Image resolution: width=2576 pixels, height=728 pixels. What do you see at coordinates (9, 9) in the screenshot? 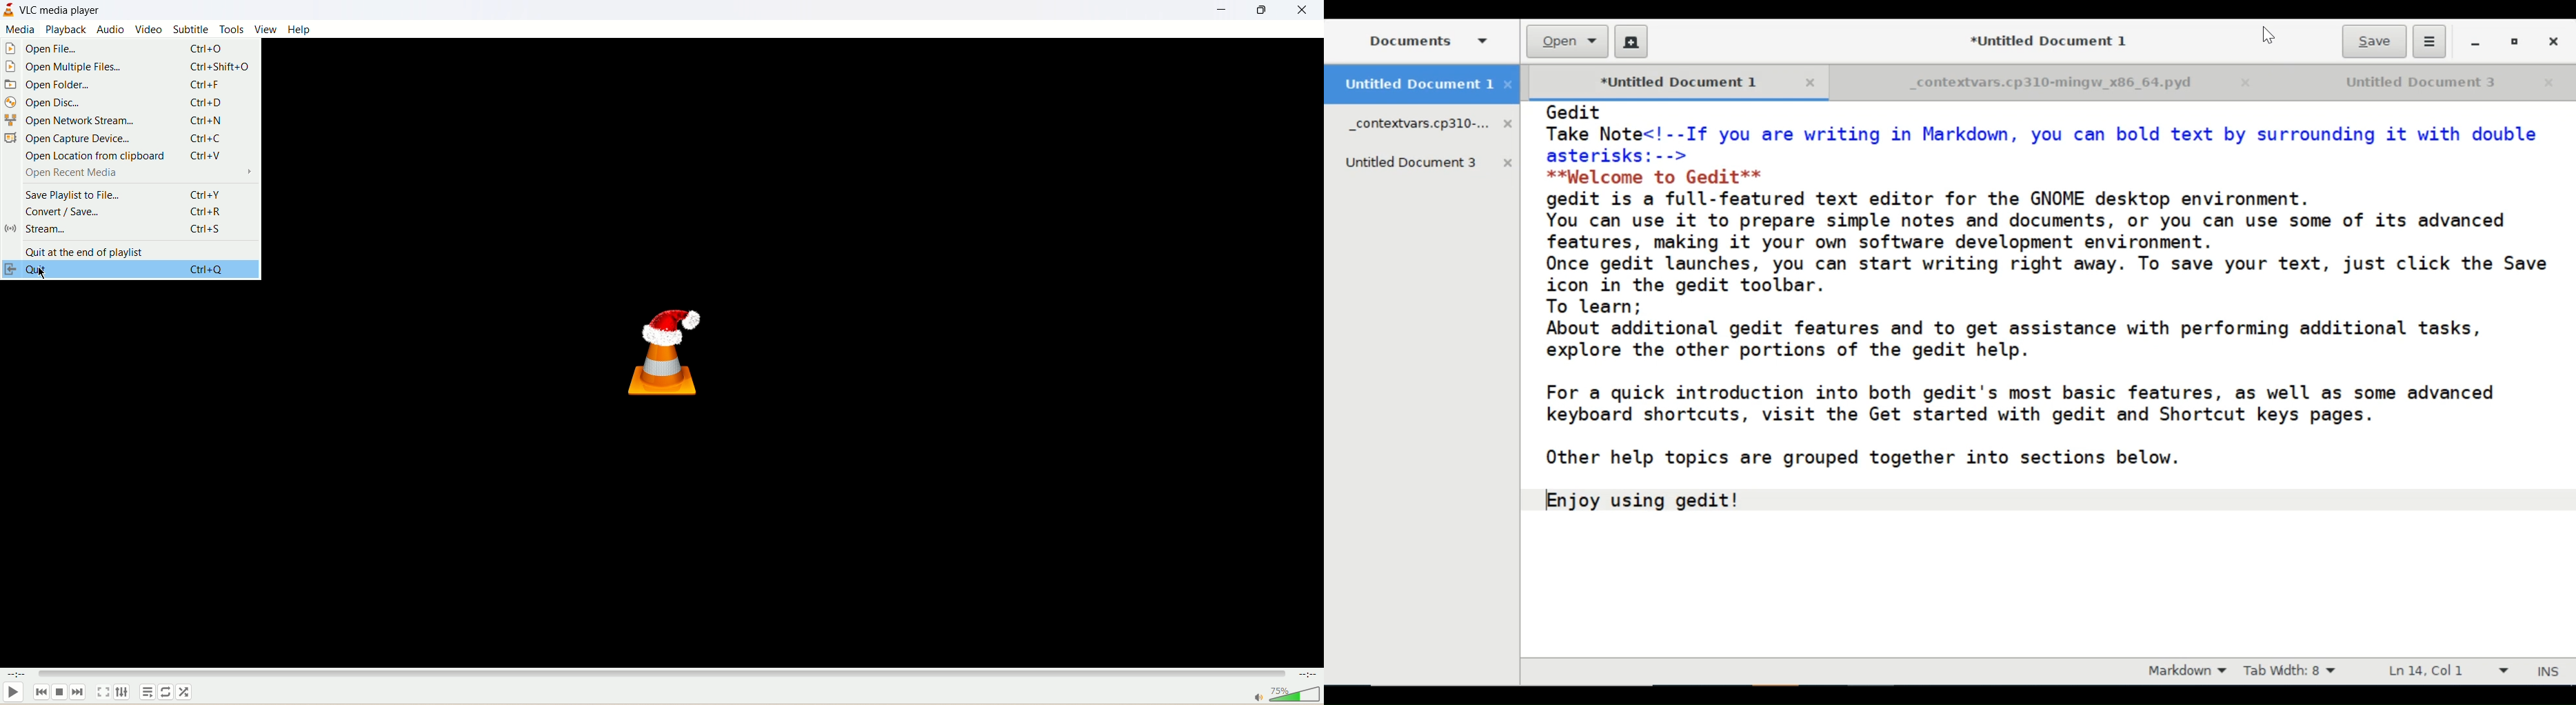
I see `application icon` at bounding box center [9, 9].